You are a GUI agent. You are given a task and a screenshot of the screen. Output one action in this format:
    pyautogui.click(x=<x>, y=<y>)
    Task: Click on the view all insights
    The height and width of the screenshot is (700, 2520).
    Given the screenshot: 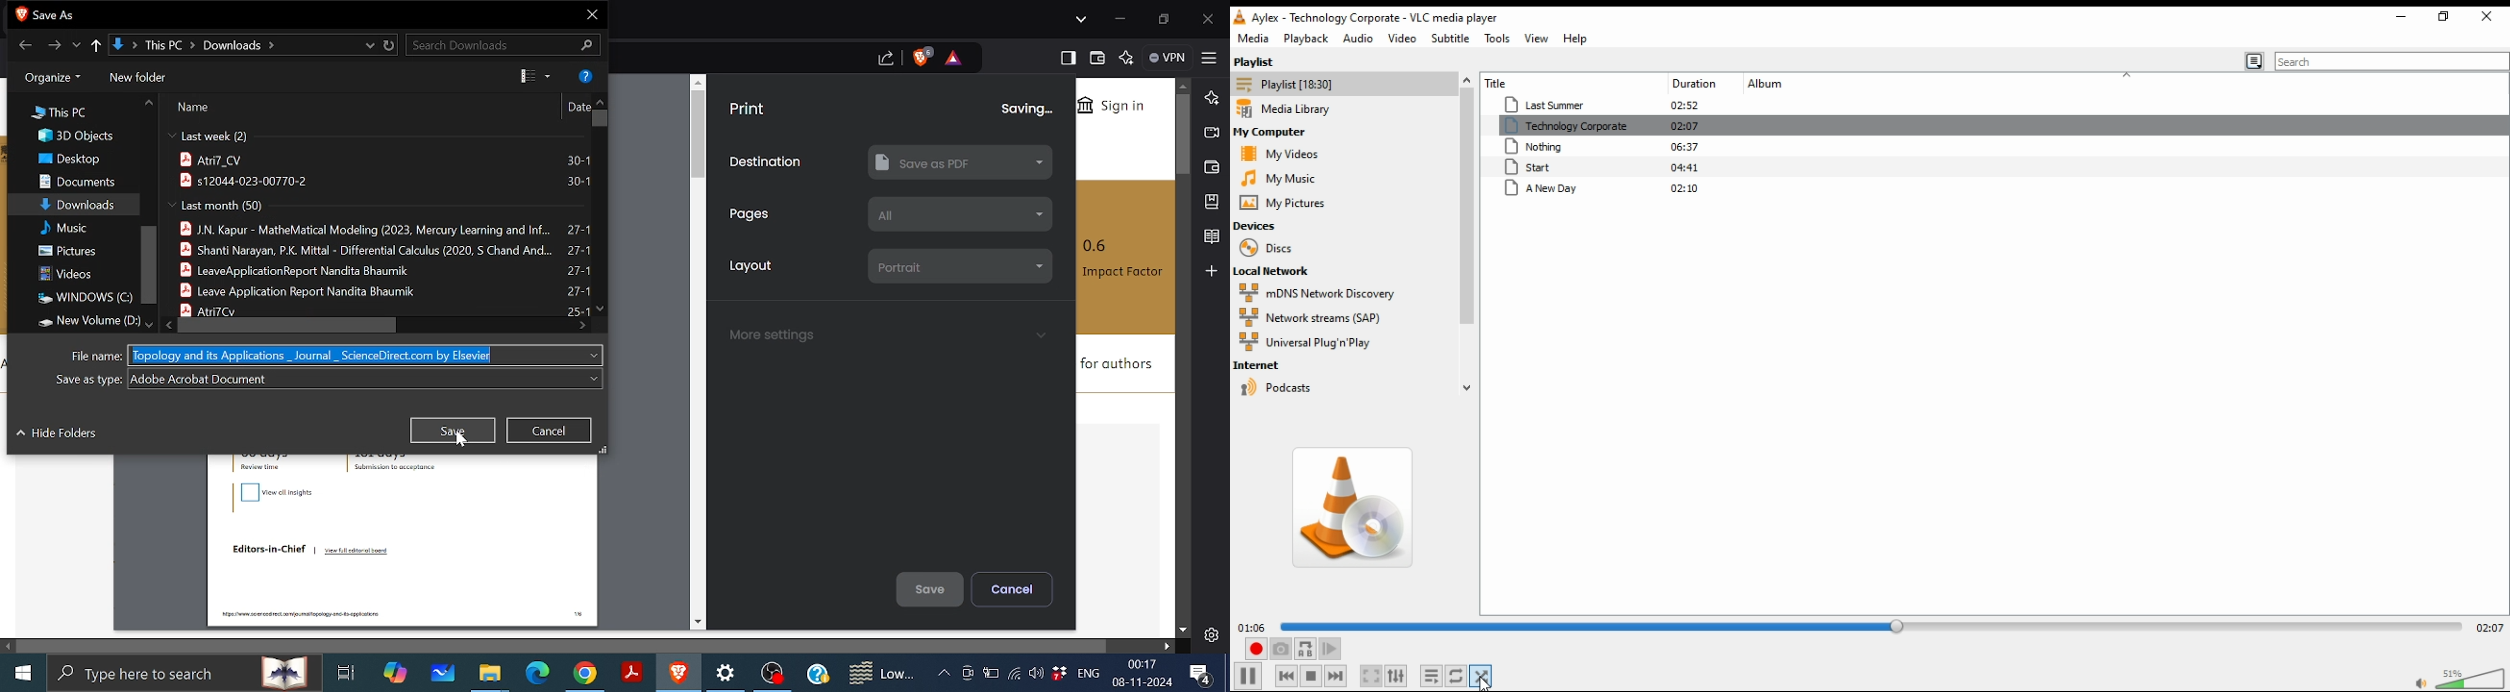 What is the action you would take?
    pyautogui.click(x=281, y=492)
    